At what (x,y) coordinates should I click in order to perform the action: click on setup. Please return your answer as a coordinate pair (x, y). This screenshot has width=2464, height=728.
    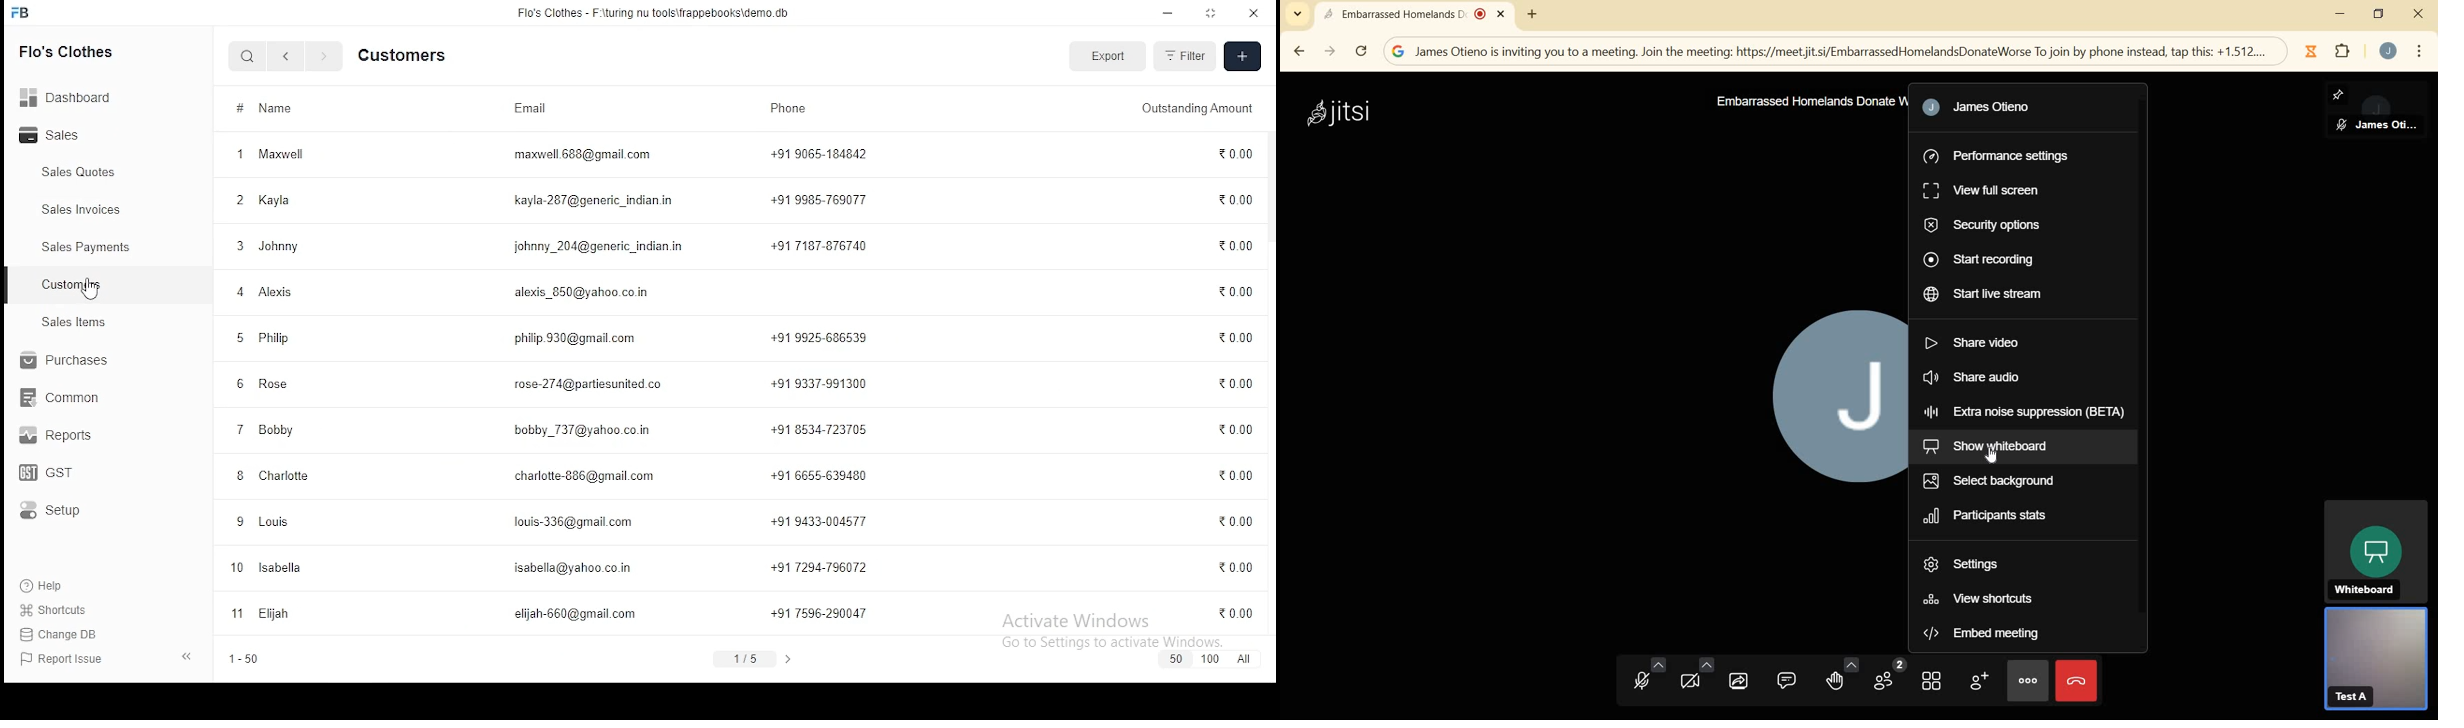
    Looking at the image, I should click on (61, 323).